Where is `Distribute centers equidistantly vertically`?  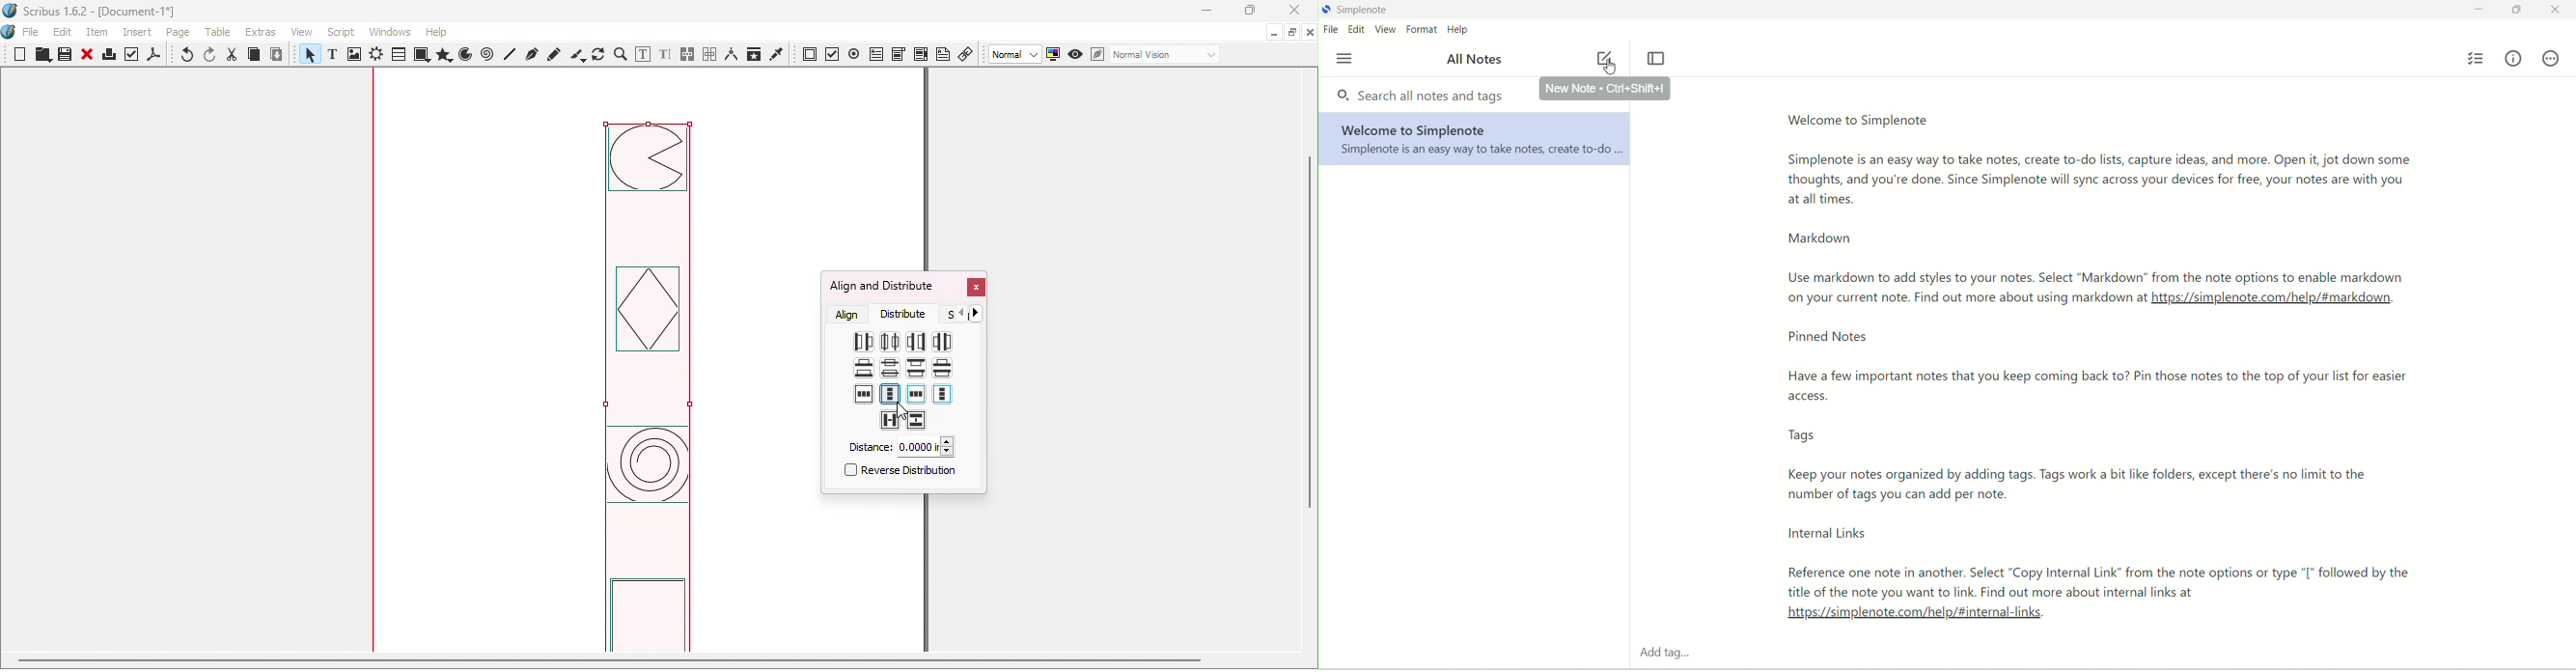
Distribute centers equidistantly vertically is located at coordinates (889, 370).